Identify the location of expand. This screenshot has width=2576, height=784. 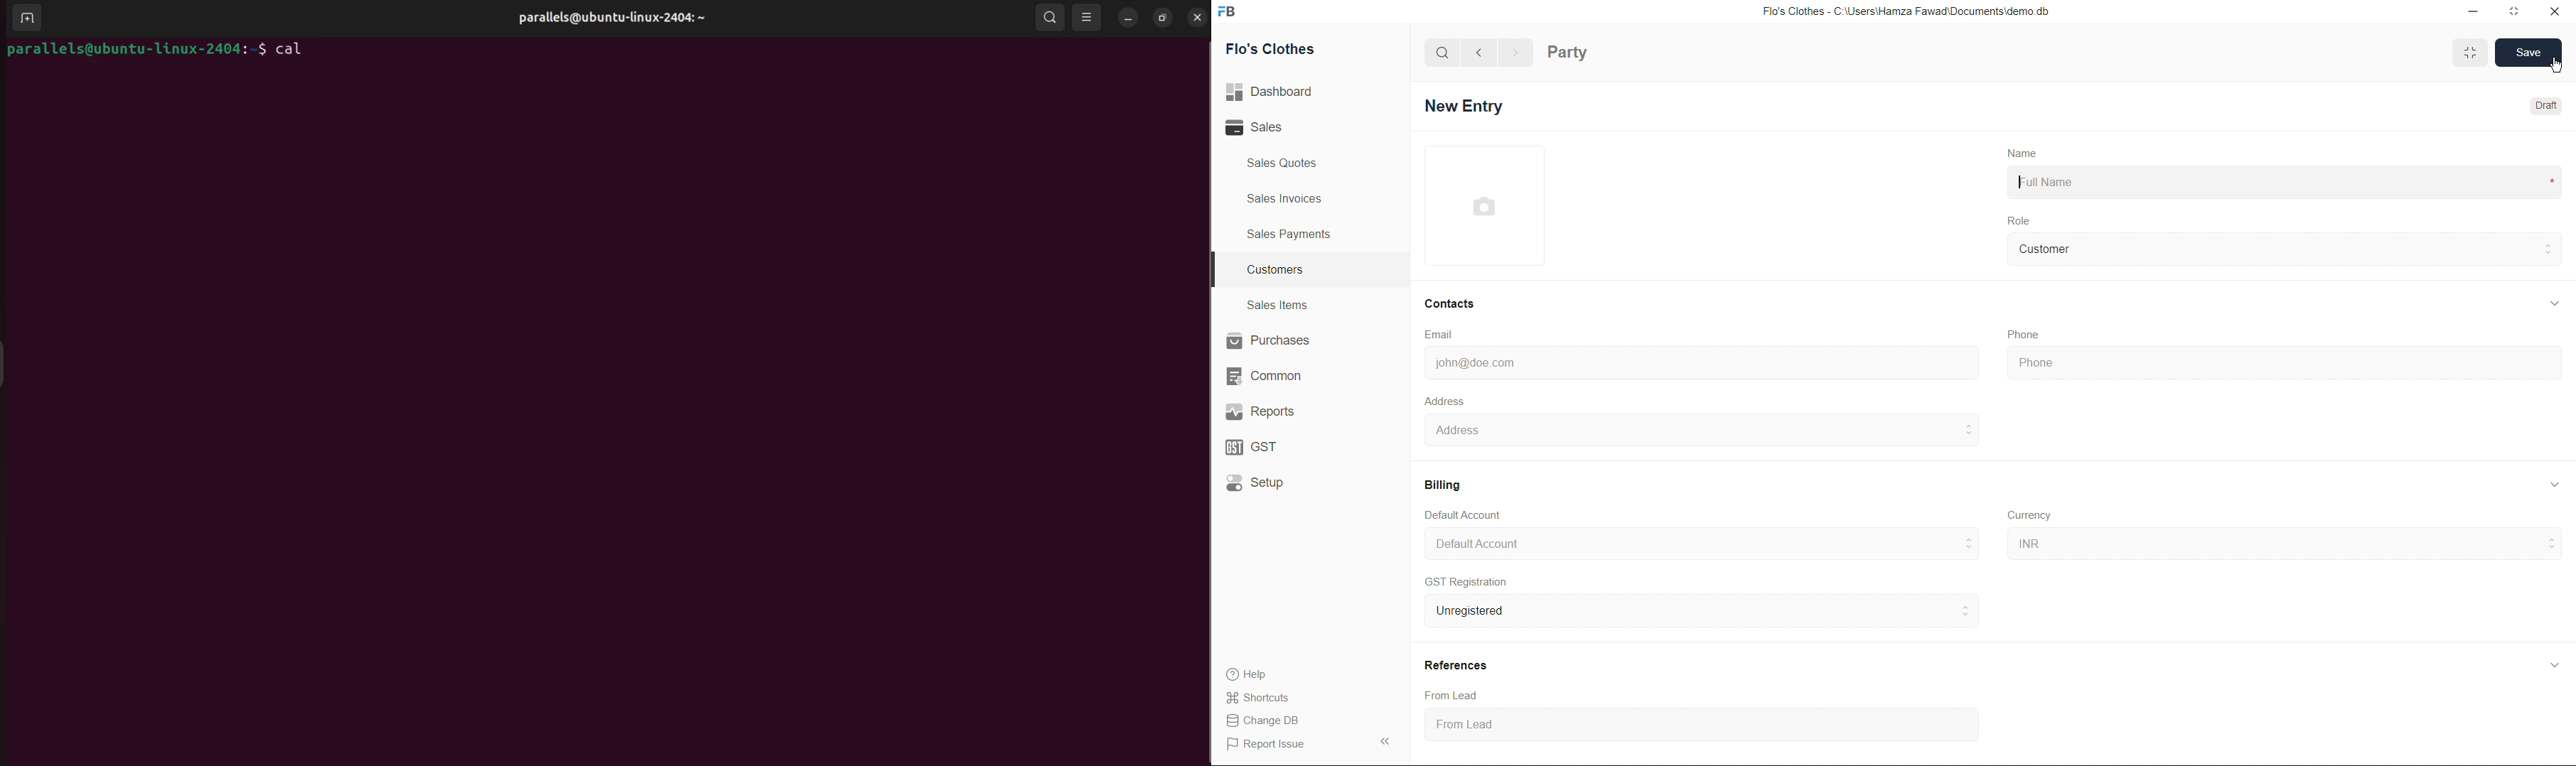
(2550, 303).